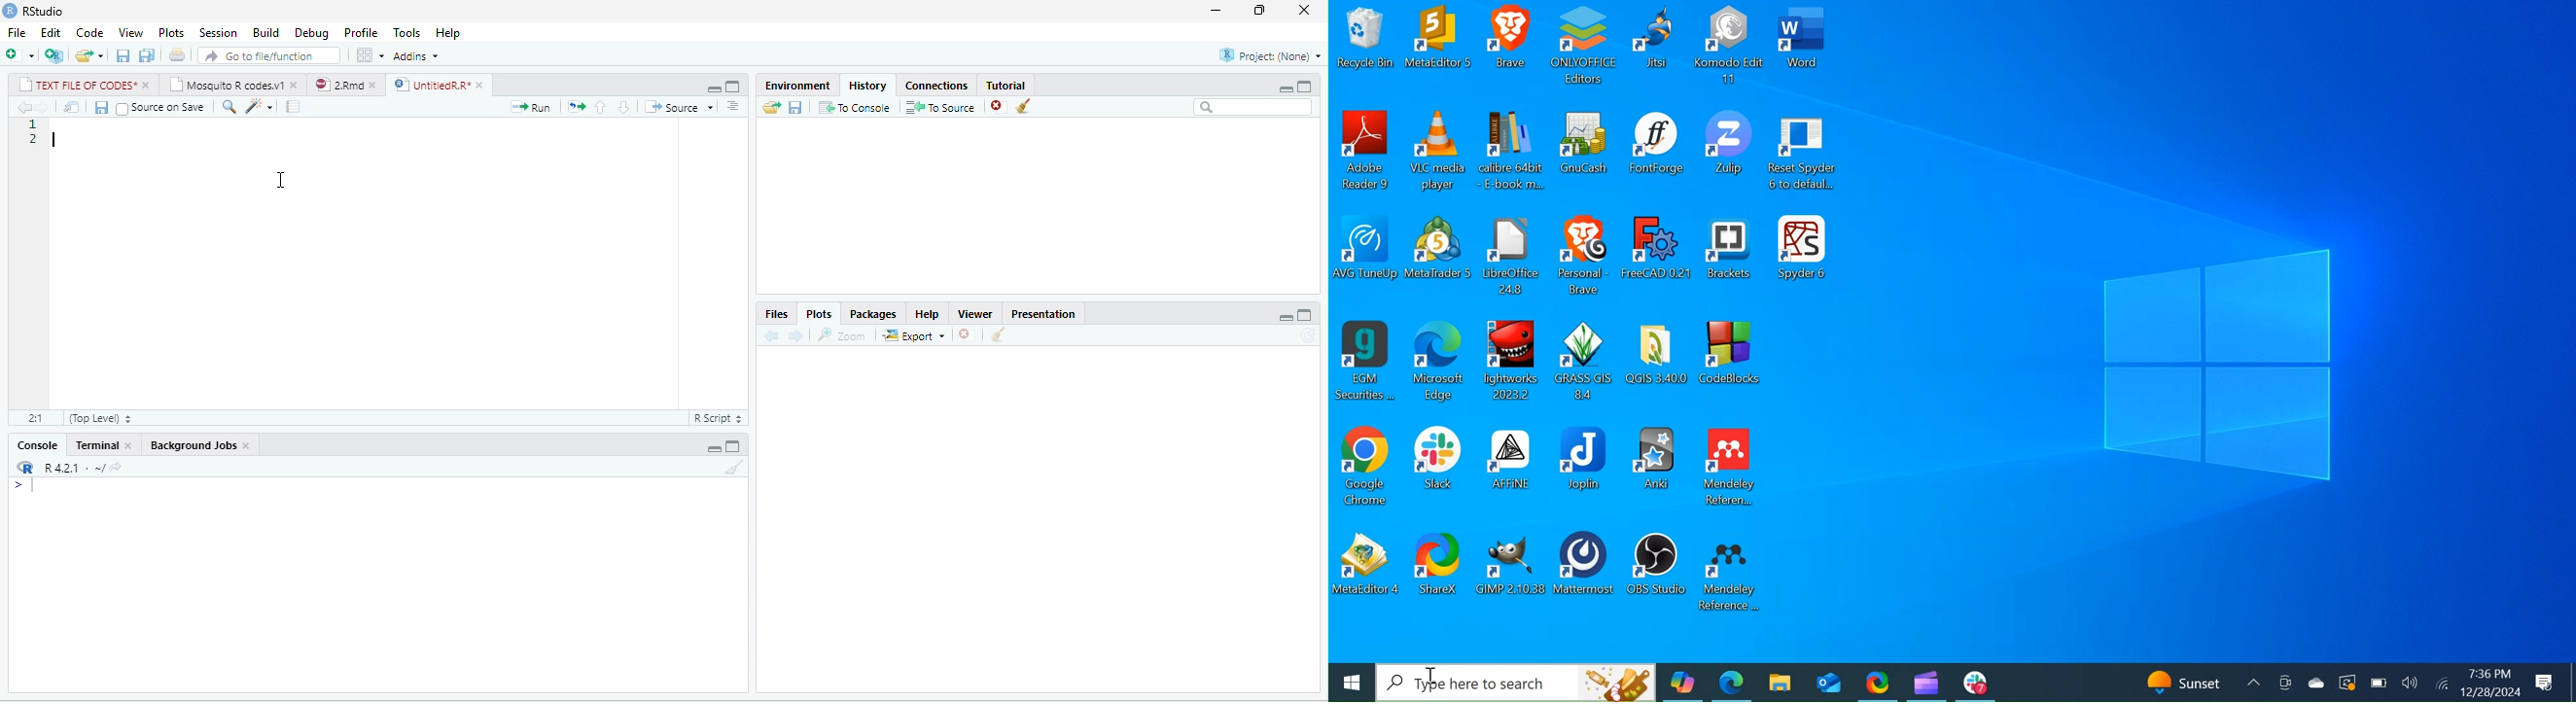 This screenshot has width=2576, height=728. What do you see at coordinates (149, 85) in the screenshot?
I see `close` at bounding box center [149, 85].